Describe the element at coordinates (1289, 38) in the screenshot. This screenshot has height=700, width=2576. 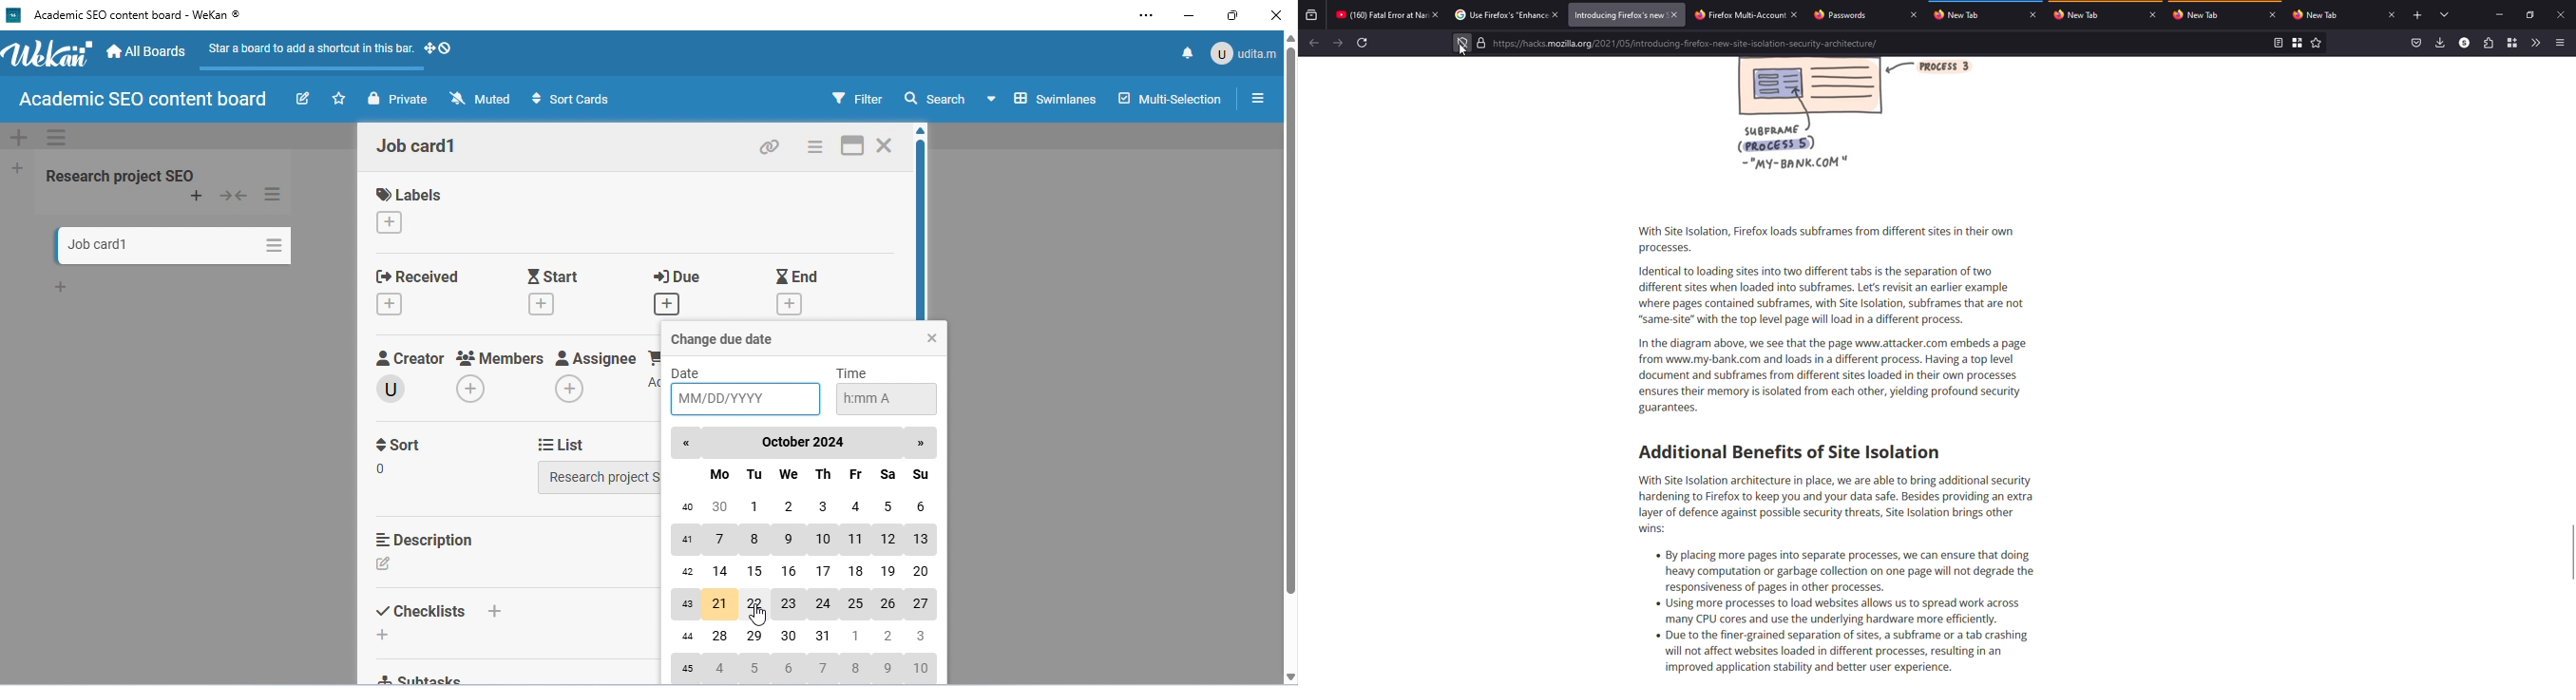
I see `move up` at that location.